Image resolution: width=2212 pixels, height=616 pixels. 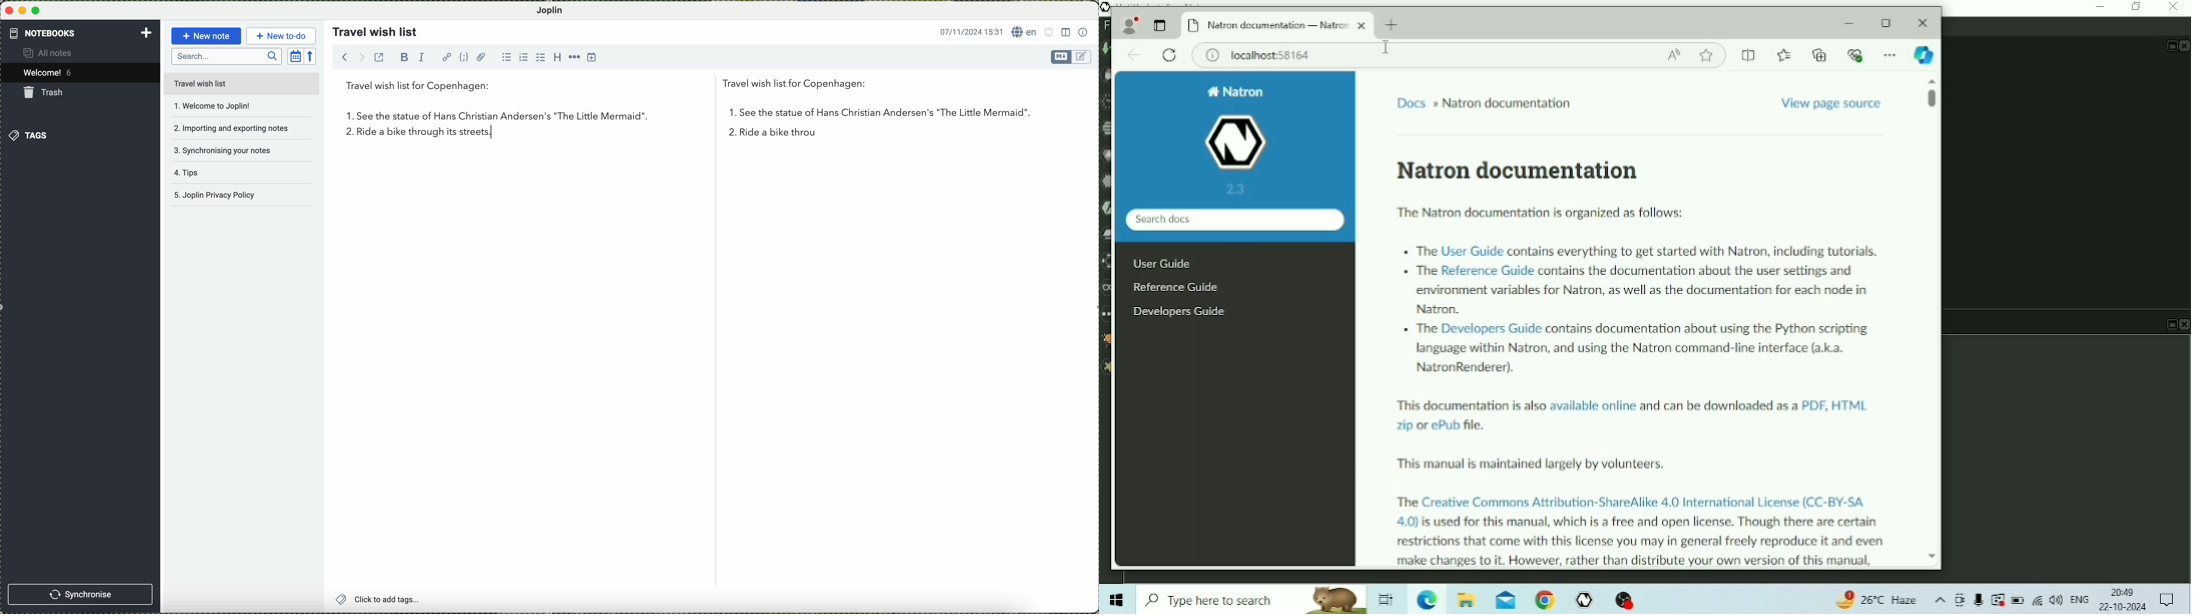 I want to click on travel wish list for Copenhagen:, so click(x=611, y=87).